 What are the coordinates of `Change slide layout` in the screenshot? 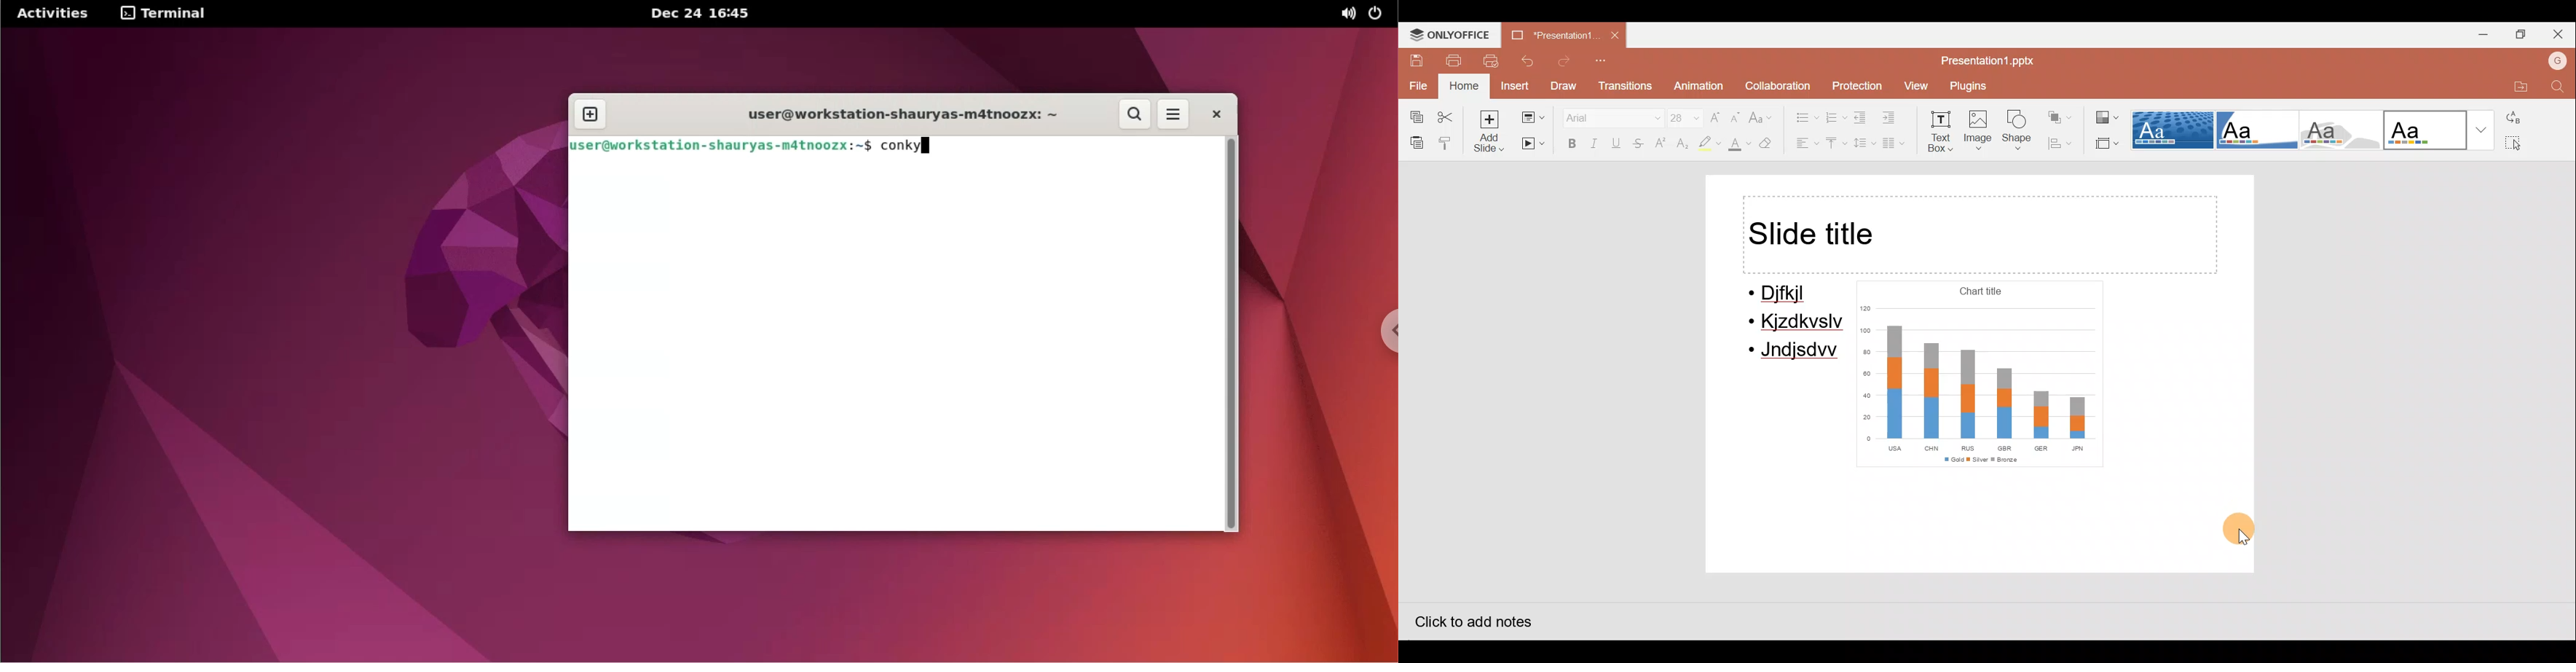 It's located at (1535, 118).